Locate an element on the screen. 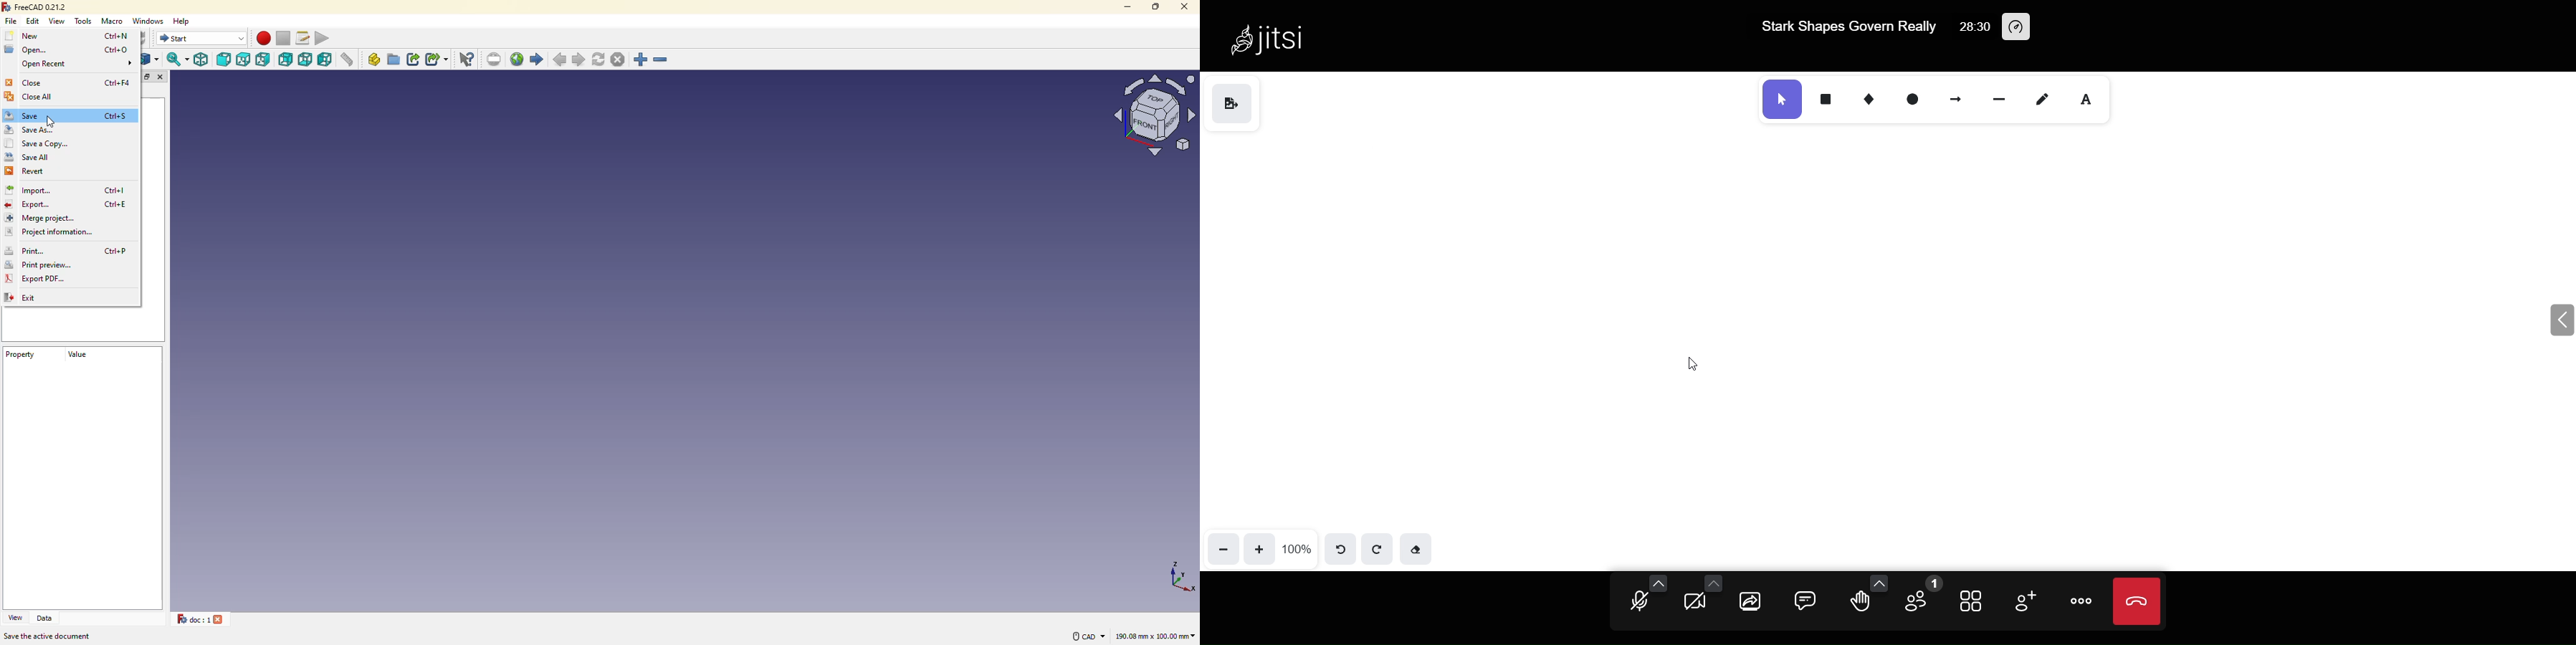 Image resolution: width=2576 pixels, height=672 pixels. set url is located at coordinates (495, 59).